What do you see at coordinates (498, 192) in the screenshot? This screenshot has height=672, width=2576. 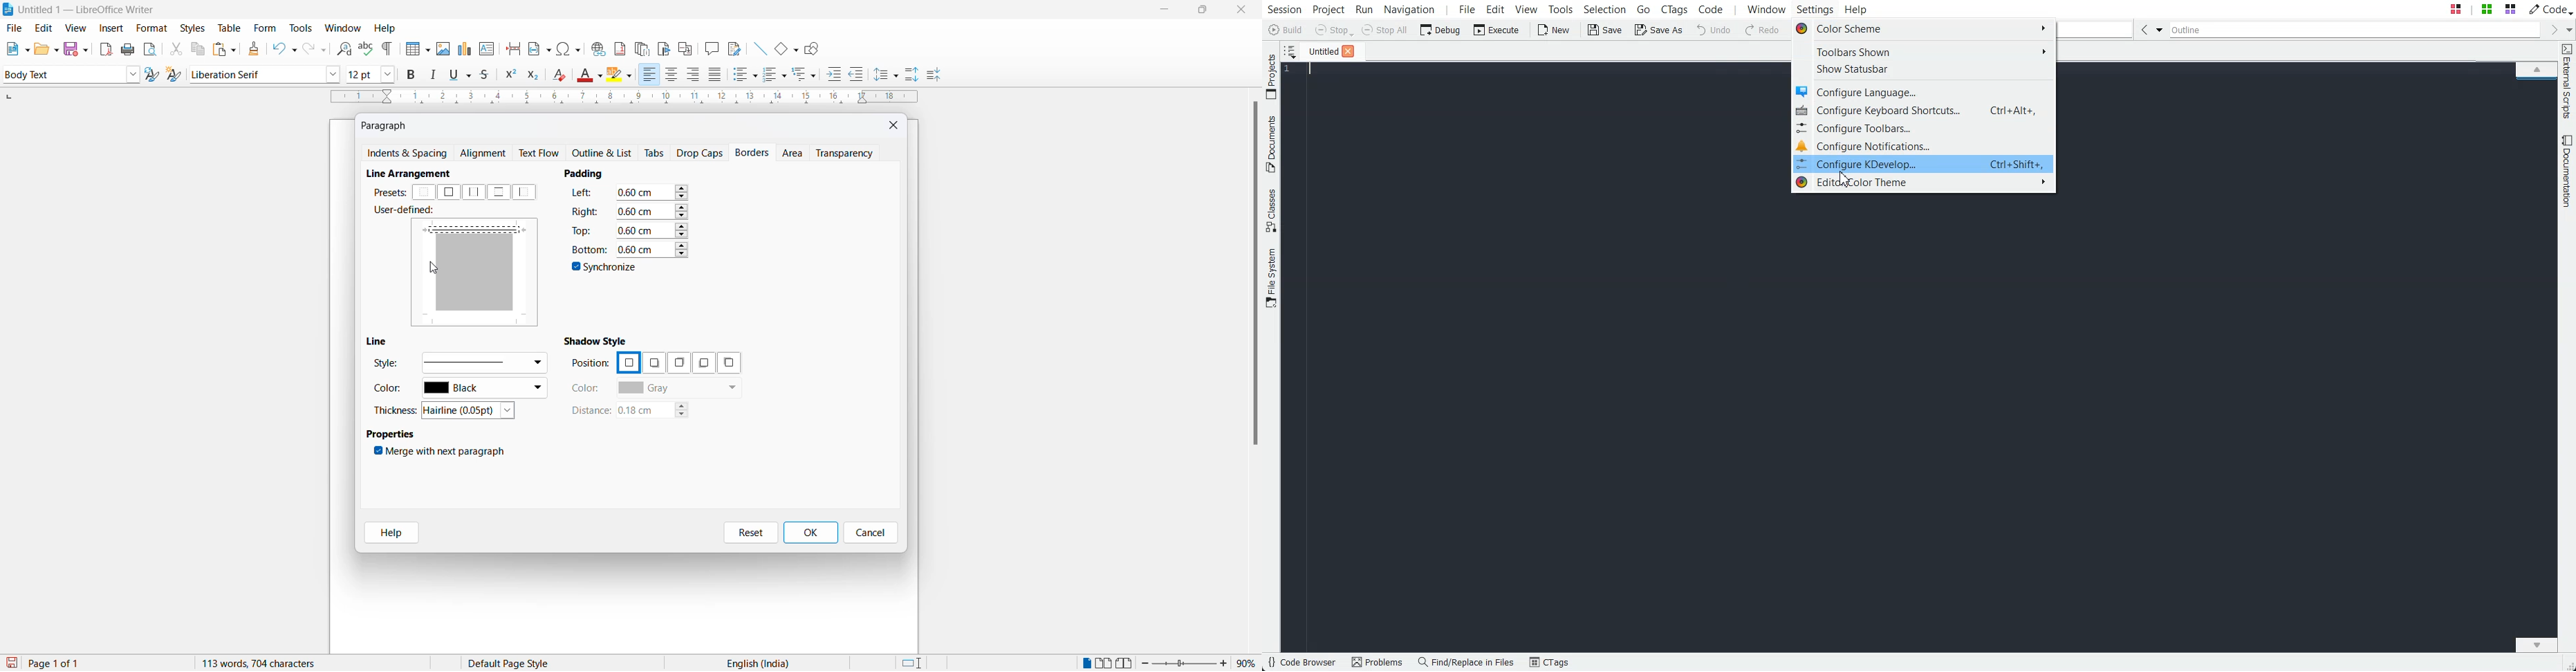 I see `top and bottm` at bounding box center [498, 192].